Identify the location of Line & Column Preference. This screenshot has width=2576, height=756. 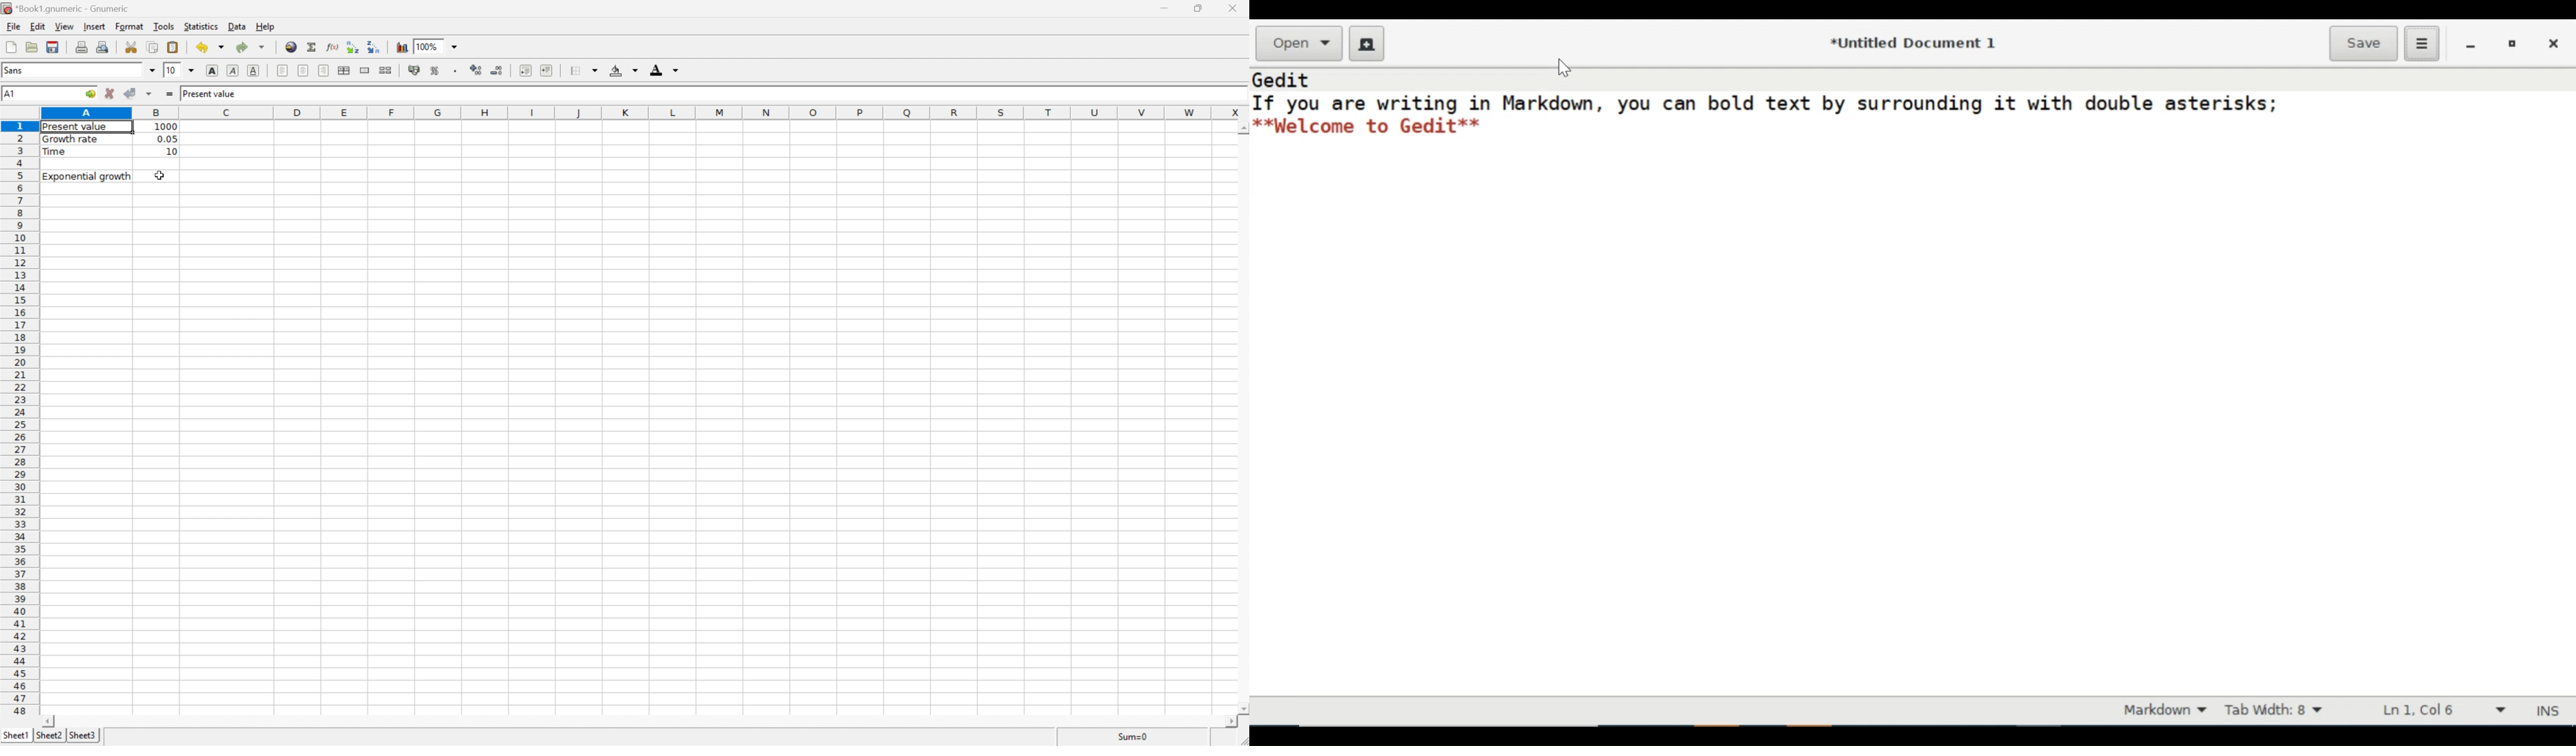
(2449, 709).